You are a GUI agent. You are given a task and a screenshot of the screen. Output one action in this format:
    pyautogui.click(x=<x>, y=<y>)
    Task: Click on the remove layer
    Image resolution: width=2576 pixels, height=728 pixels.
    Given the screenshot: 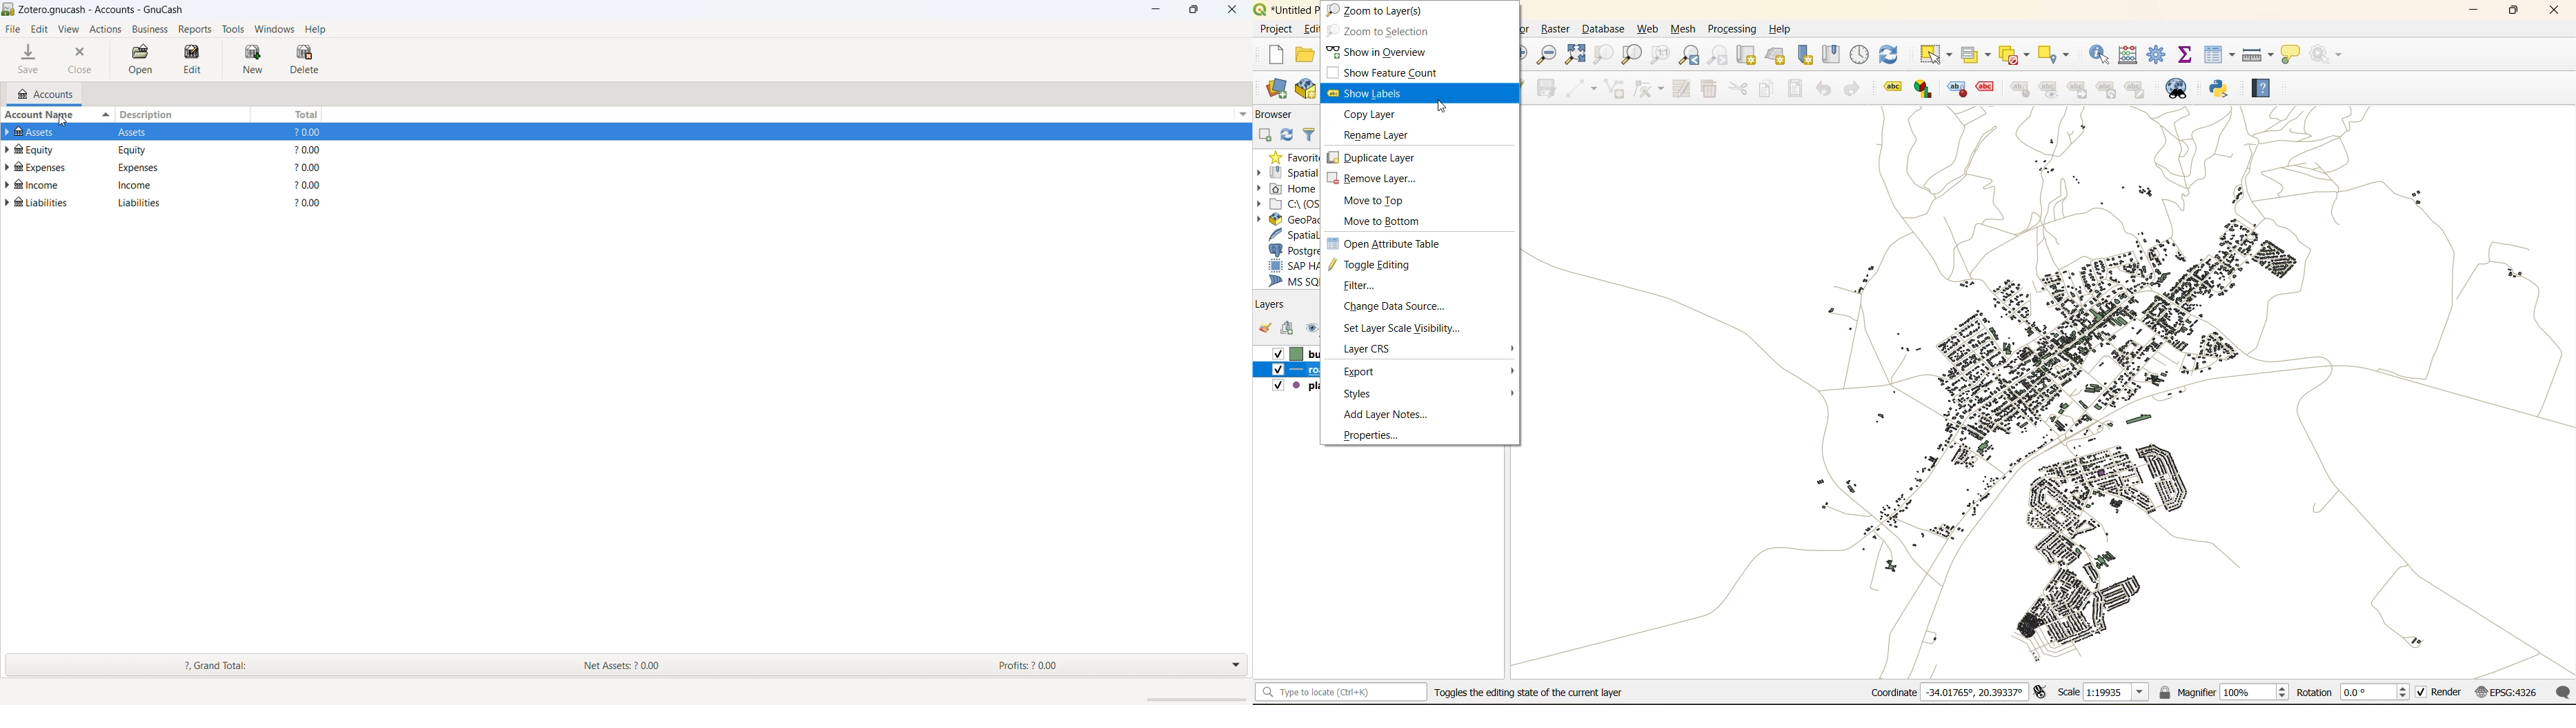 What is the action you would take?
    pyautogui.click(x=1379, y=179)
    